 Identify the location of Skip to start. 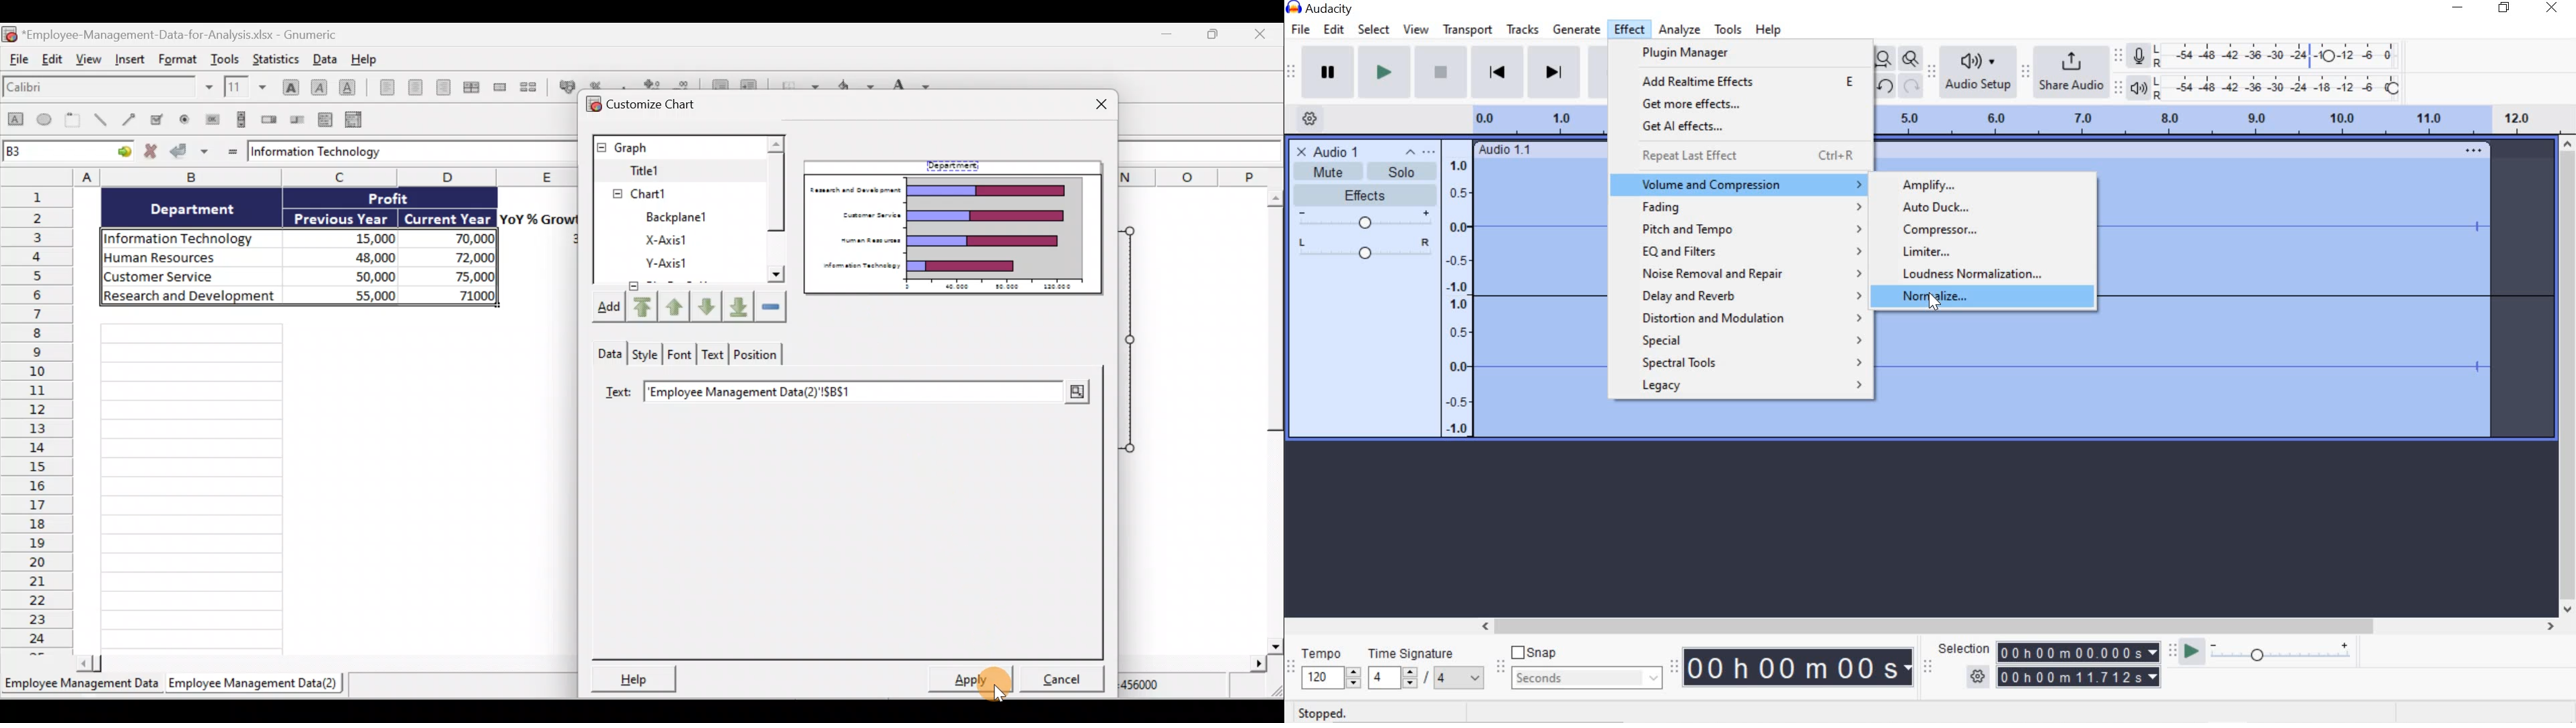
(1498, 72).